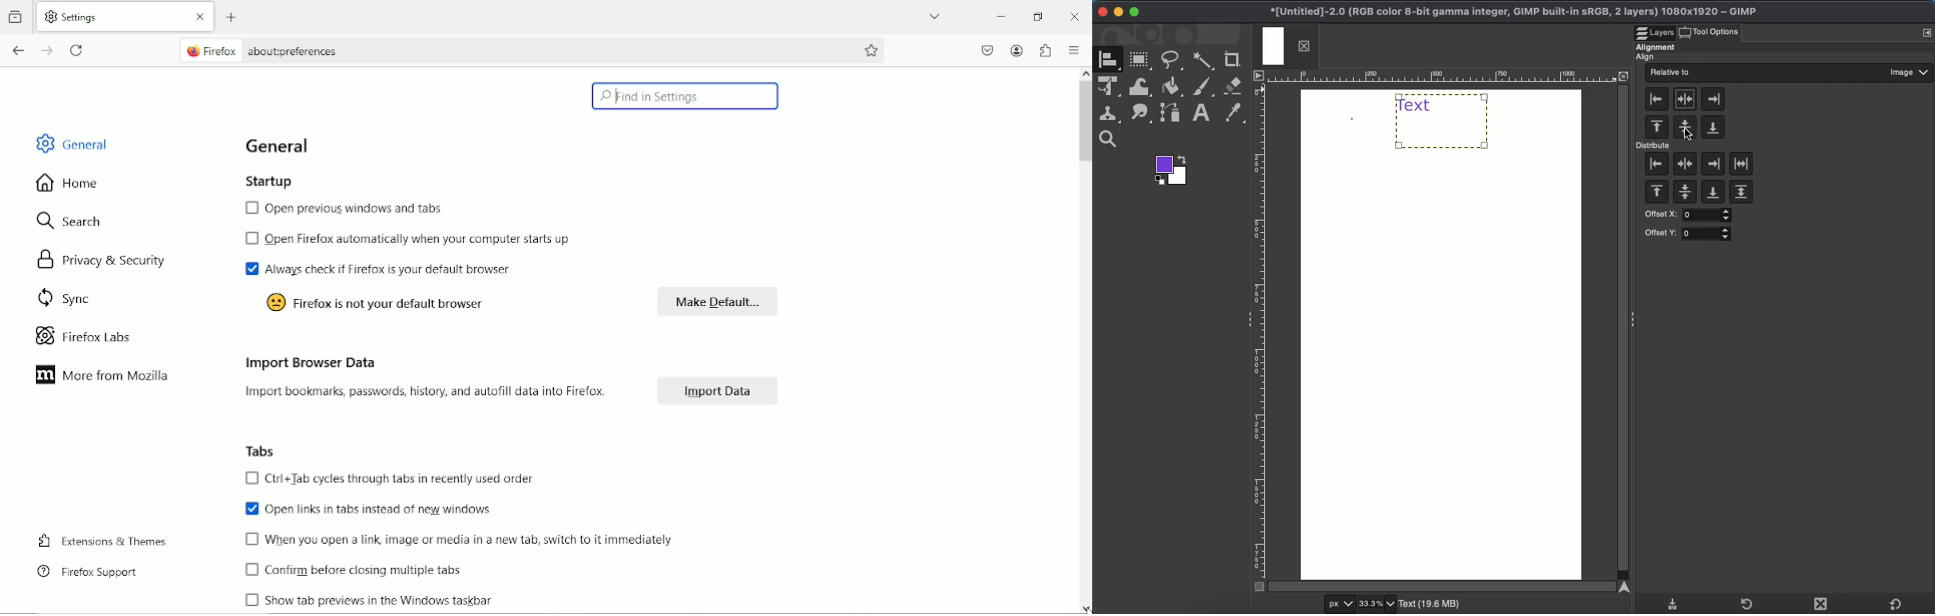  I want to click on Confirm before closing multiple tabs, so click(356, 568).